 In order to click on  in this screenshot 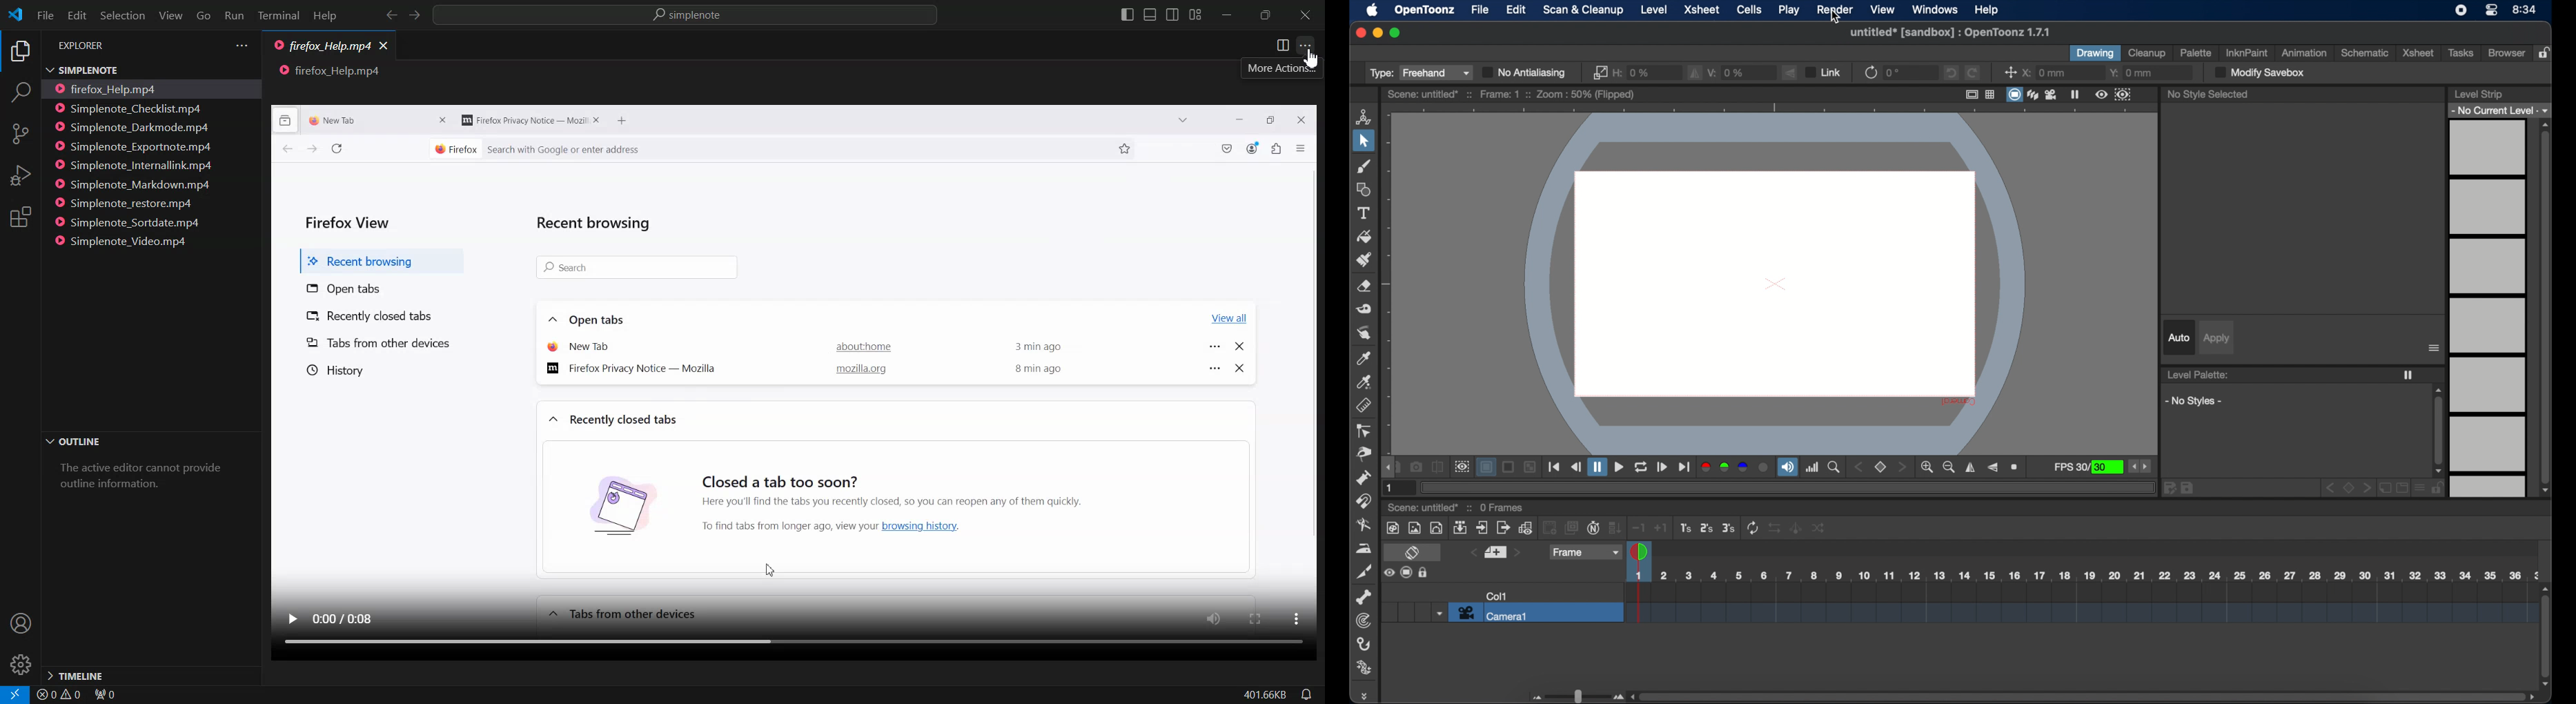, I will do `click(2386, 489)`.